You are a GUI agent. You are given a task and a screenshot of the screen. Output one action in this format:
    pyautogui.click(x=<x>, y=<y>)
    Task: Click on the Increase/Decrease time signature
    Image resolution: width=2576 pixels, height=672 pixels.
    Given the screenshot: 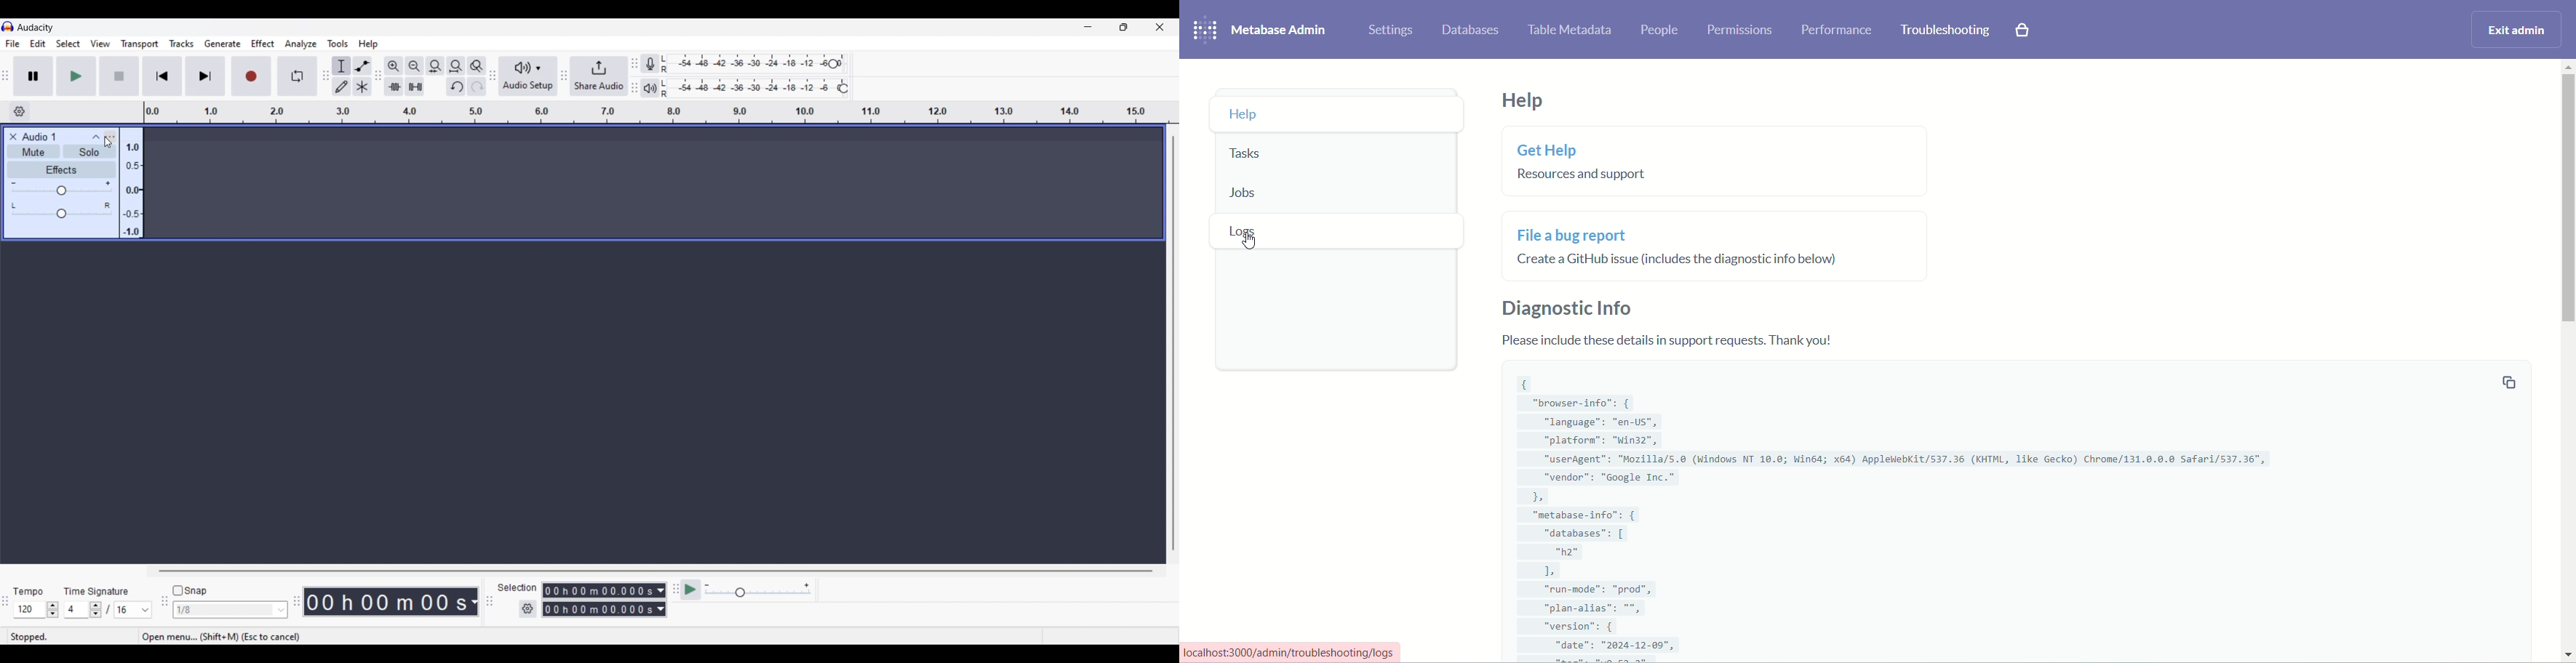 What is the action you would take?
    pyautogui.click(x=96, y=610)
    